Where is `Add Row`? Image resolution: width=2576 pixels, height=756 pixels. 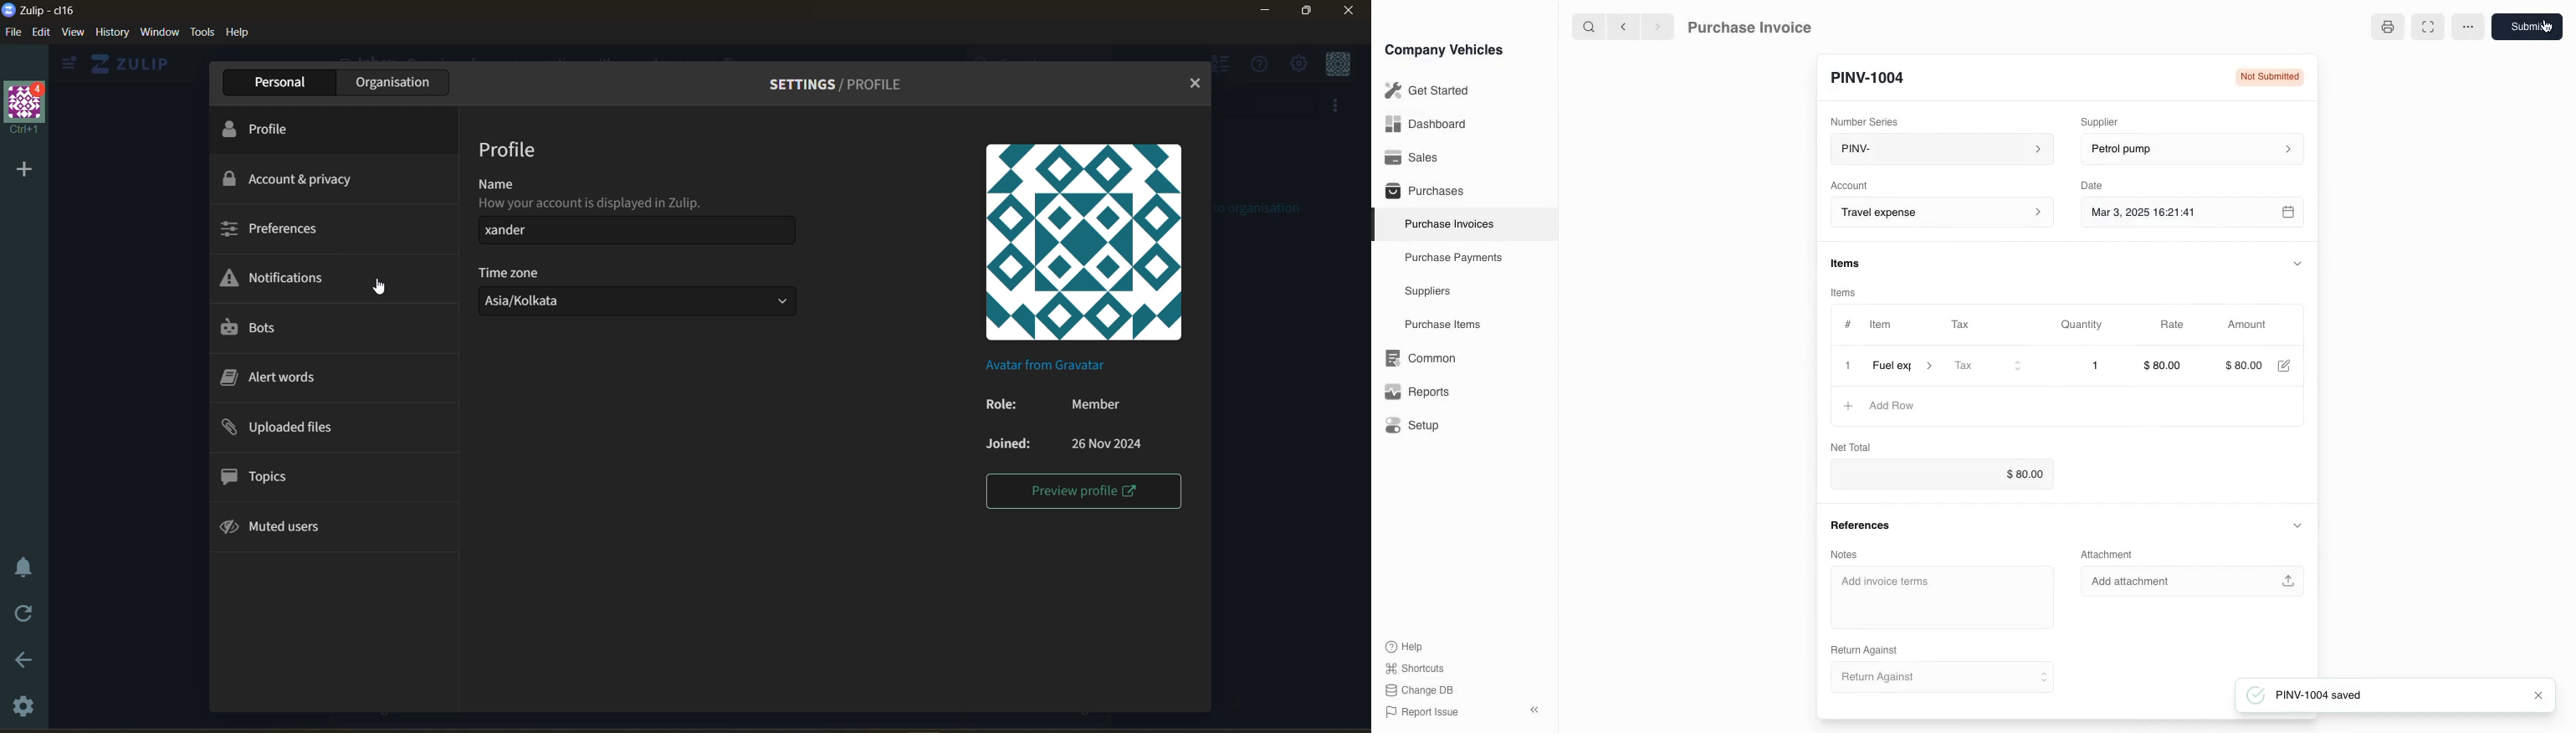 Add Row is located at coordinates (1878, 407).